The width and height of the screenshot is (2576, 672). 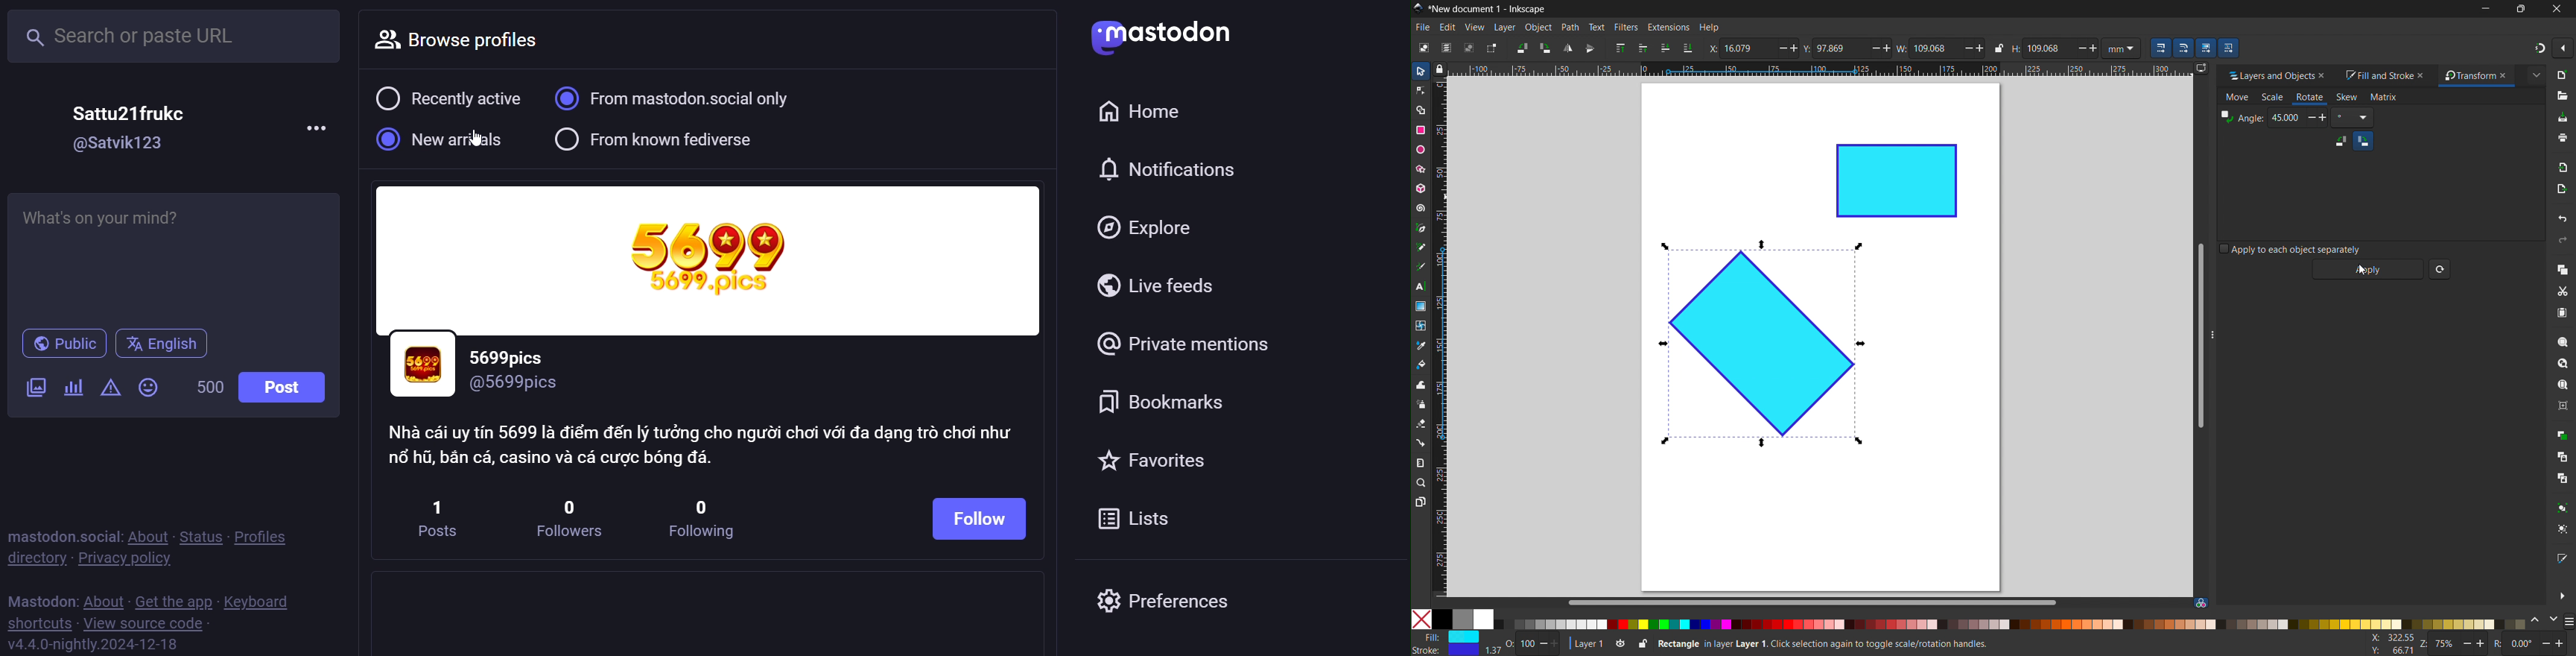 What do you see at coordinates (1421, 384) in the screenshot?
I see `tweak tool` at bounding box center [1421, 384].